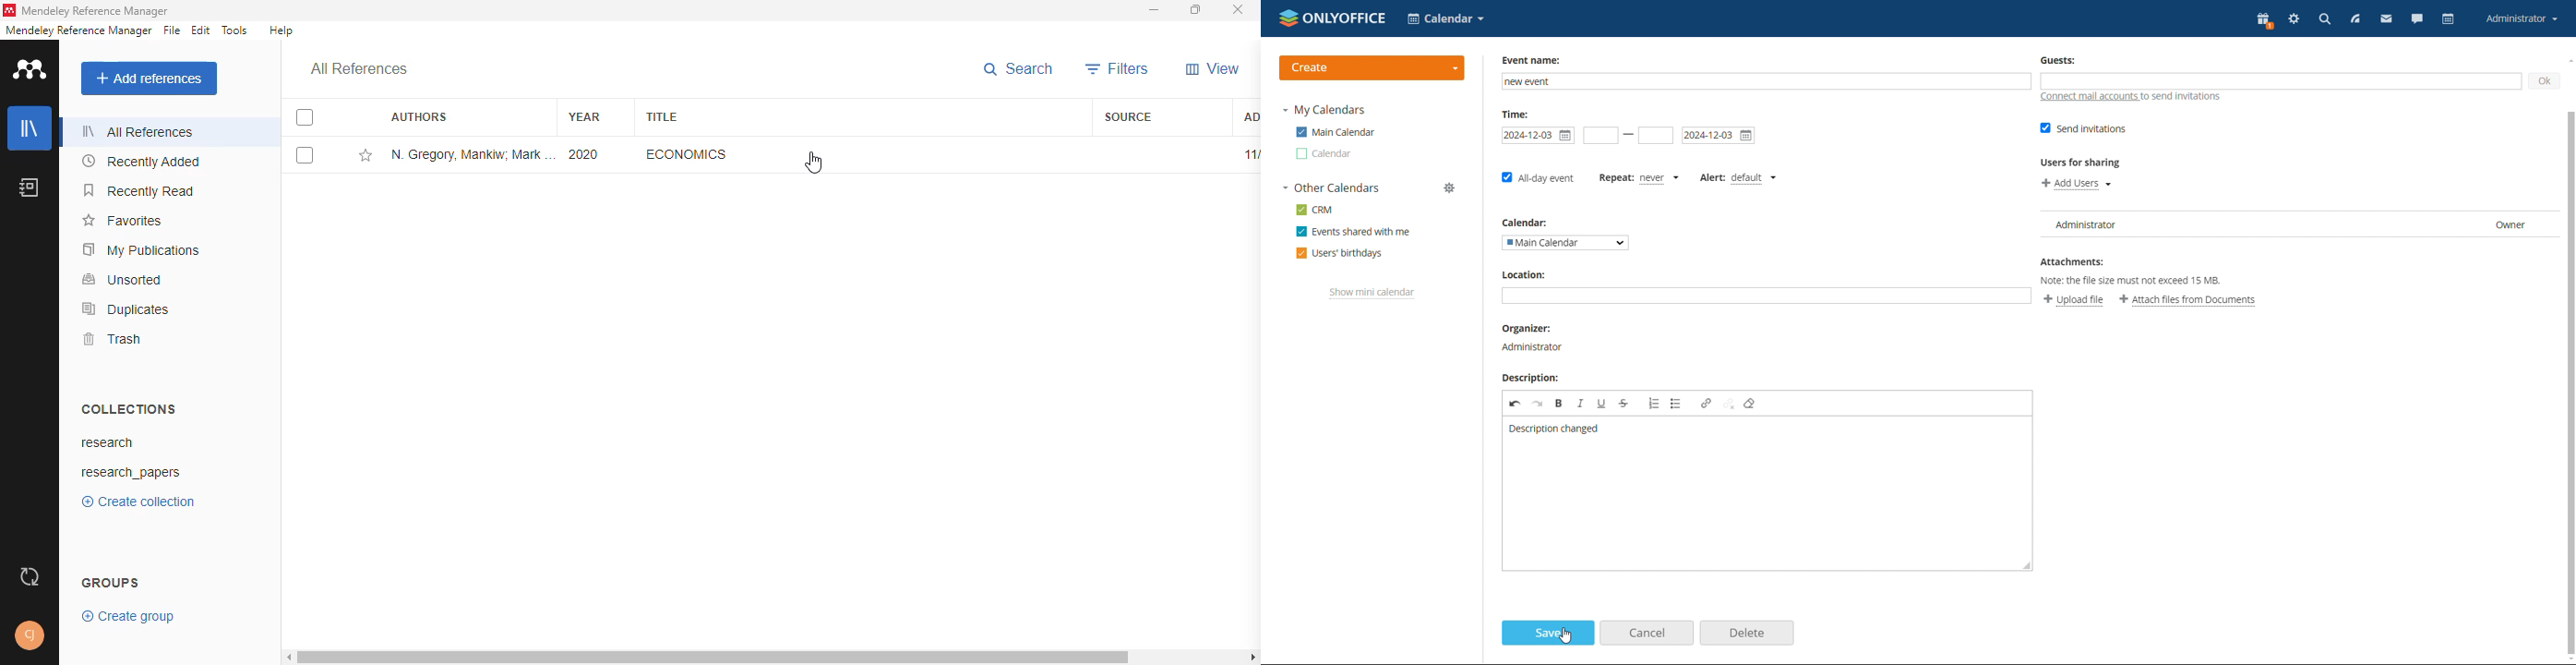 Image resolution: width=2576 pixels, height=672 pixels. Describe the element at coordinates (1755, 179) in the screenshot. I see `default` at that location.